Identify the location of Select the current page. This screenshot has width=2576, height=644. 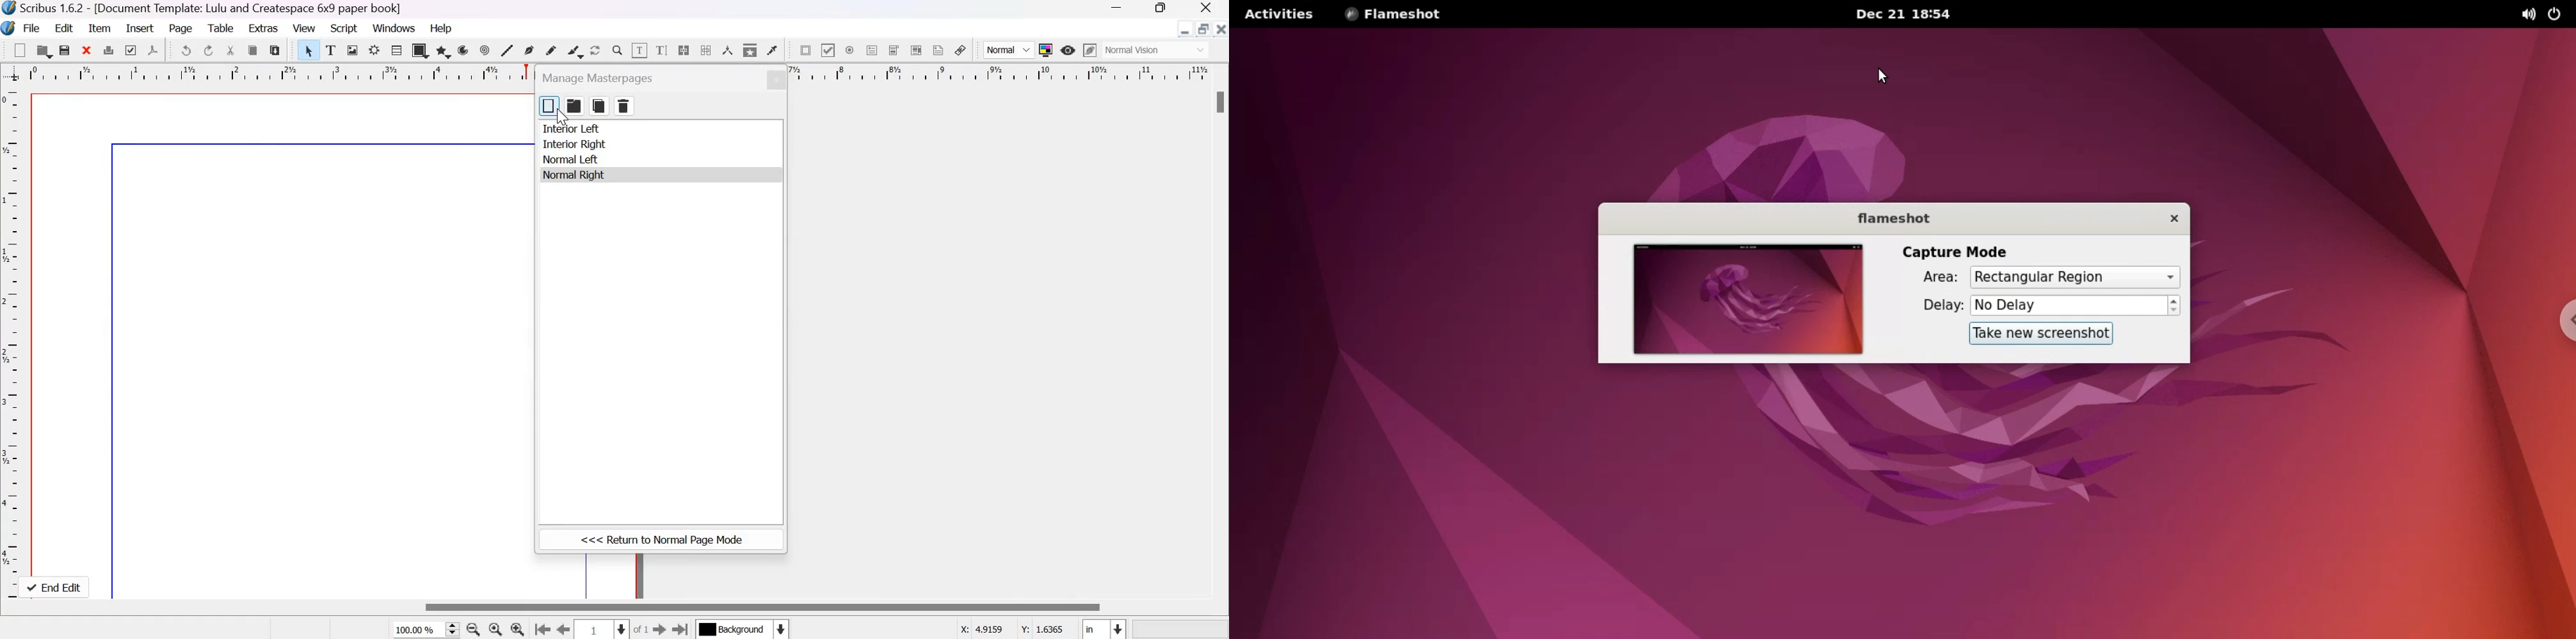
(600, 629).